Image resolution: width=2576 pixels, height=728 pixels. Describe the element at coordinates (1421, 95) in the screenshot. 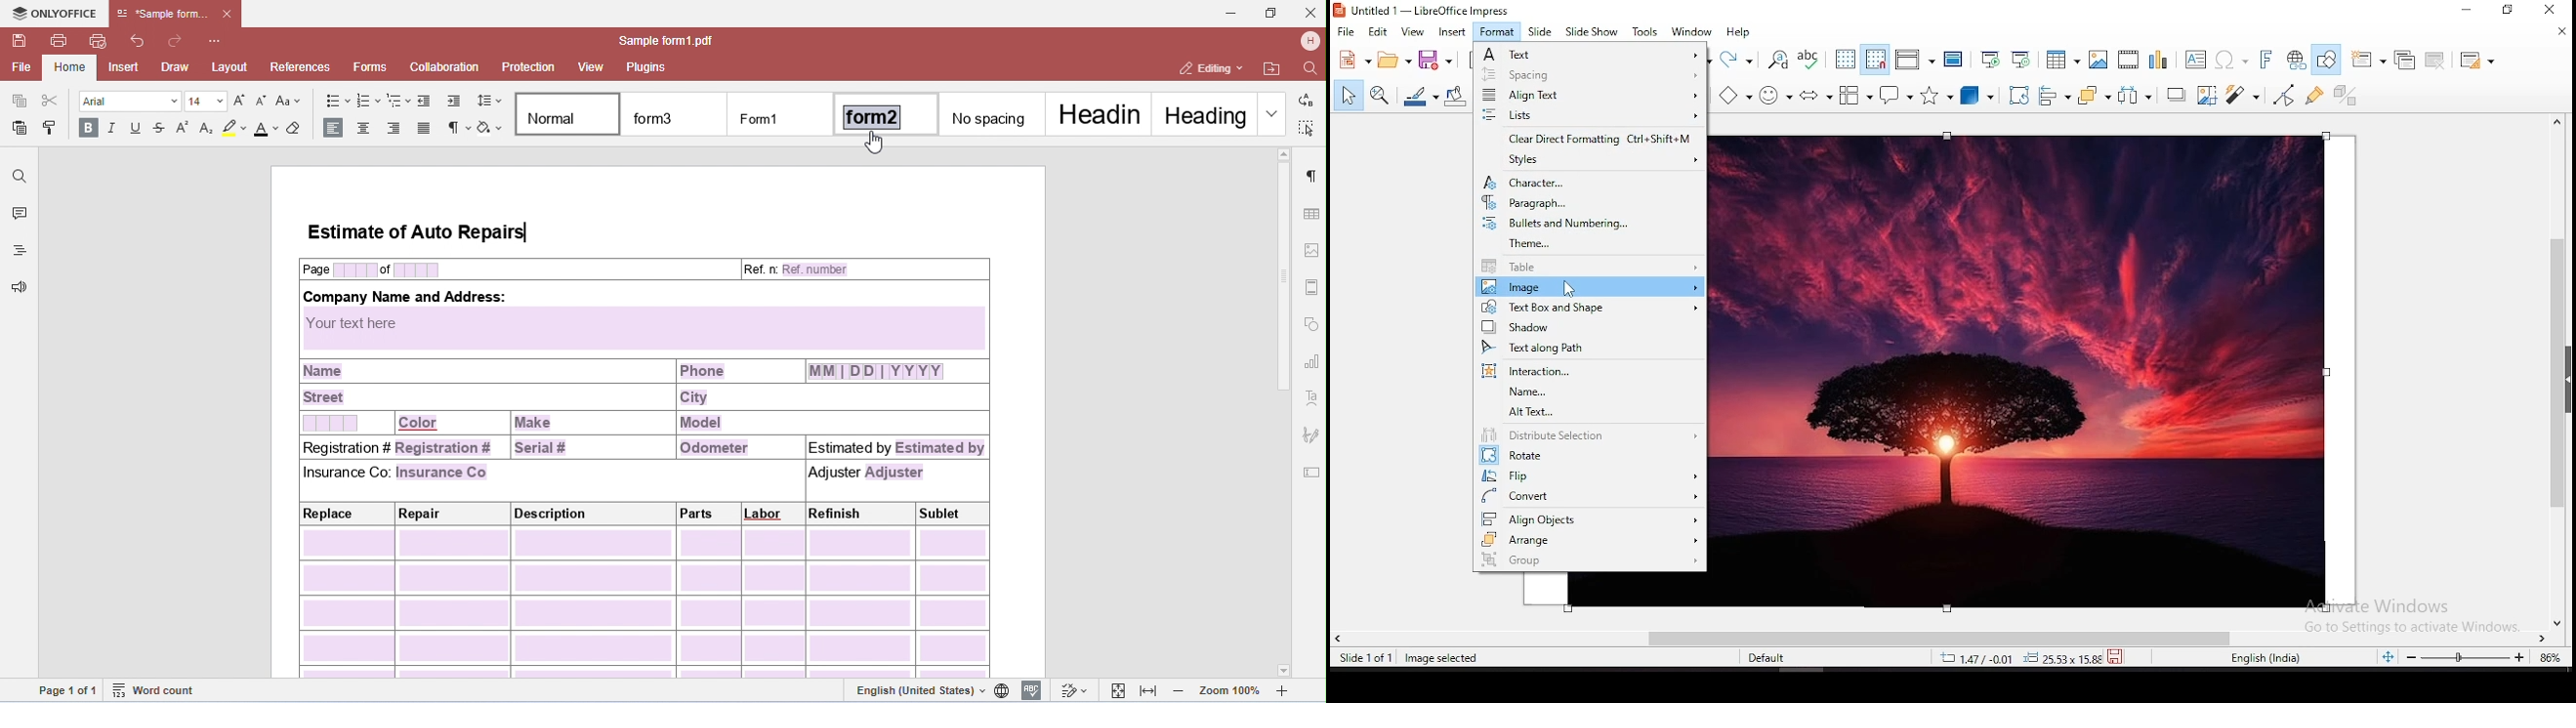

I see `line color` at that location.